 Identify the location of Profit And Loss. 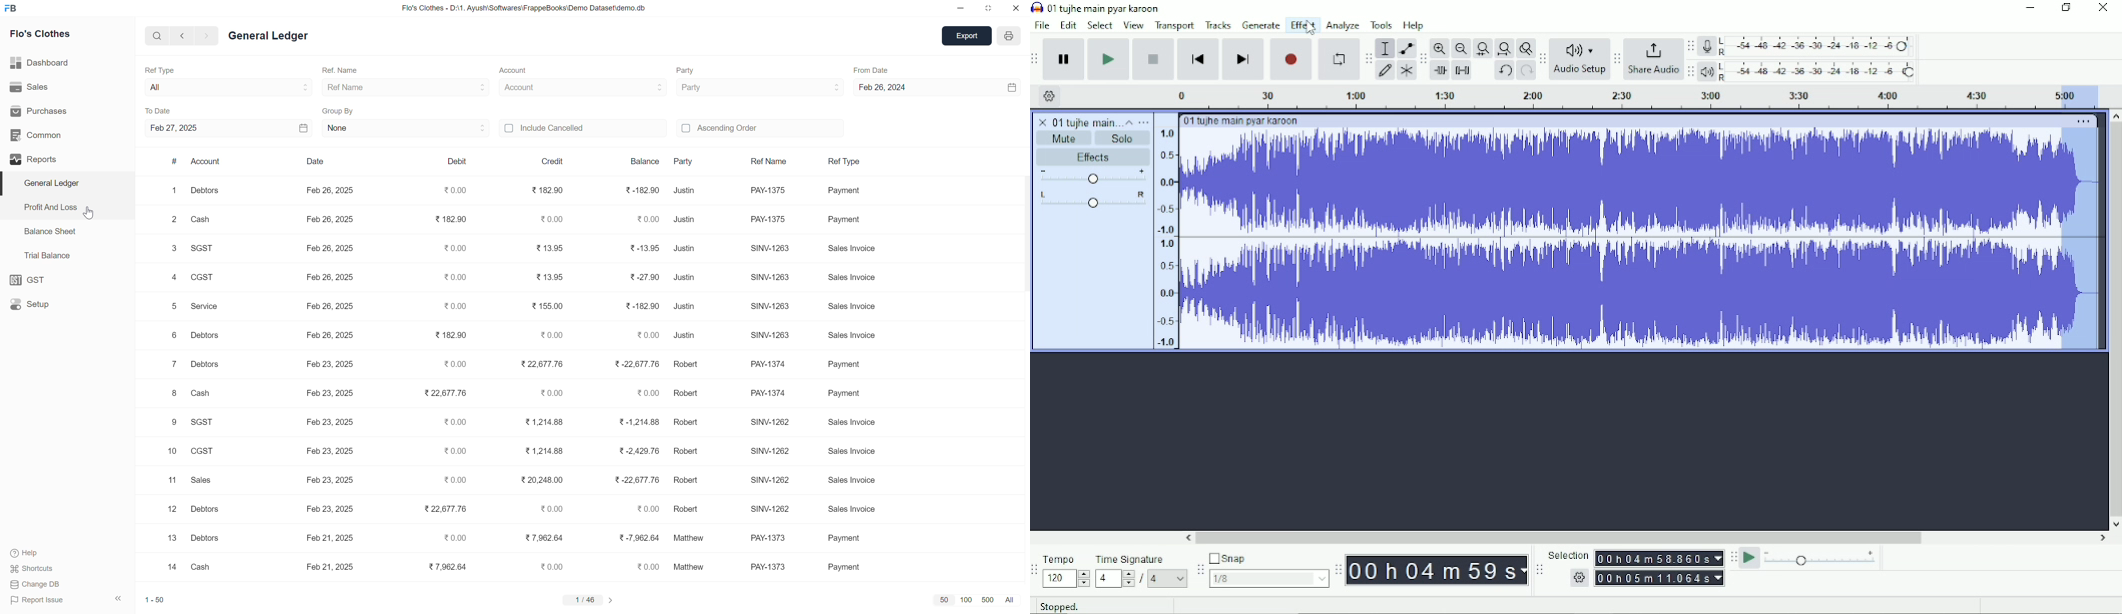
(48, 206).